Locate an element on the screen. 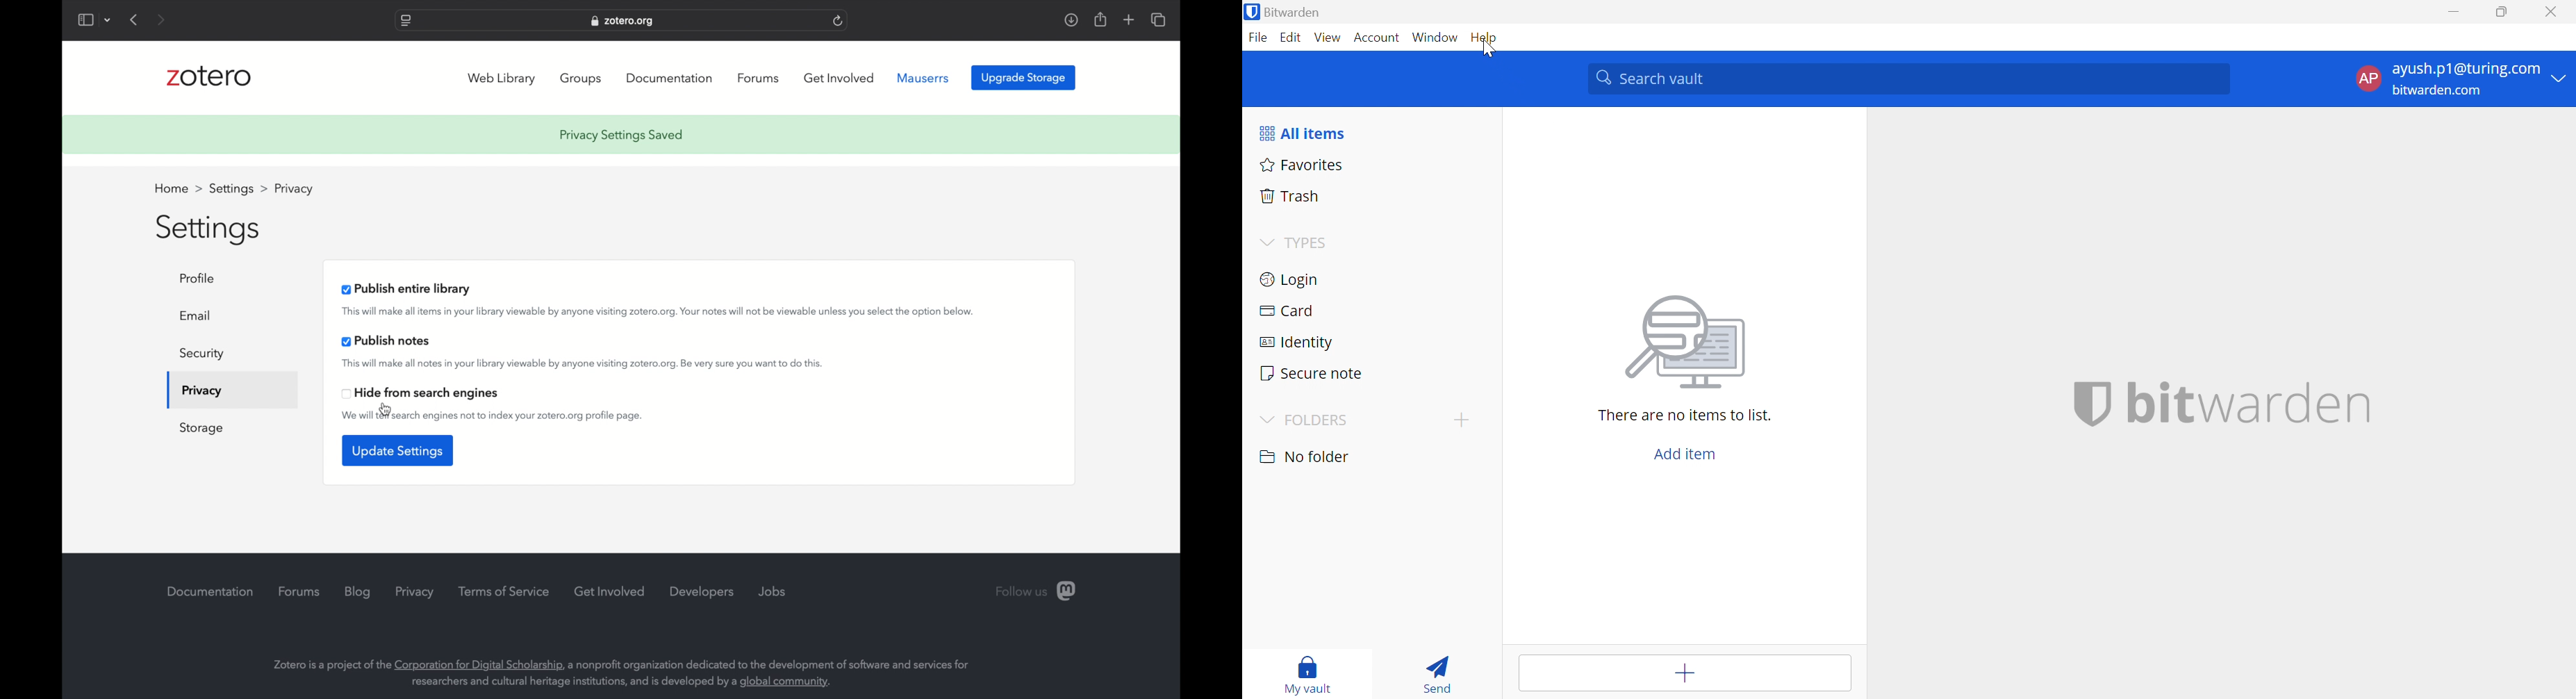  show sidebar is located at coordinates (86, 19).